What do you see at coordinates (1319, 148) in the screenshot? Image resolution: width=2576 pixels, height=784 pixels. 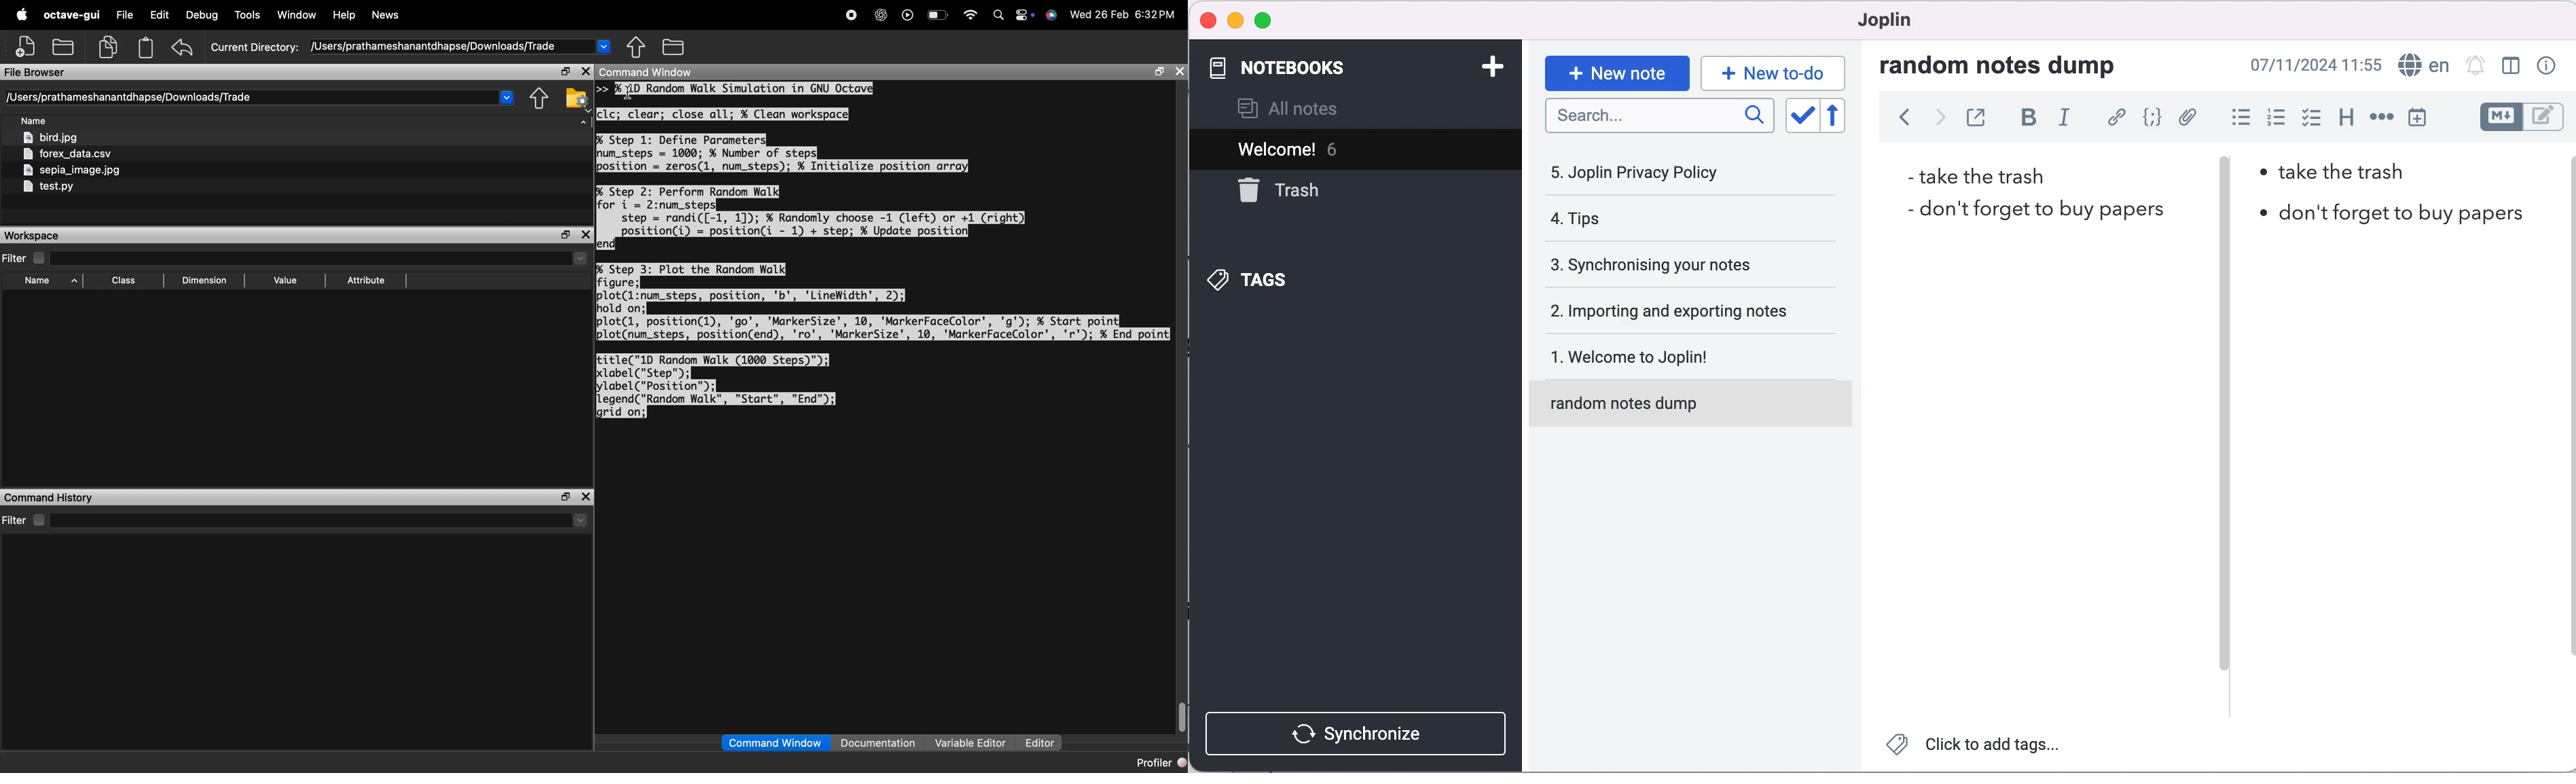 I see `welcome! 6` at bounding box center [1319, 148].